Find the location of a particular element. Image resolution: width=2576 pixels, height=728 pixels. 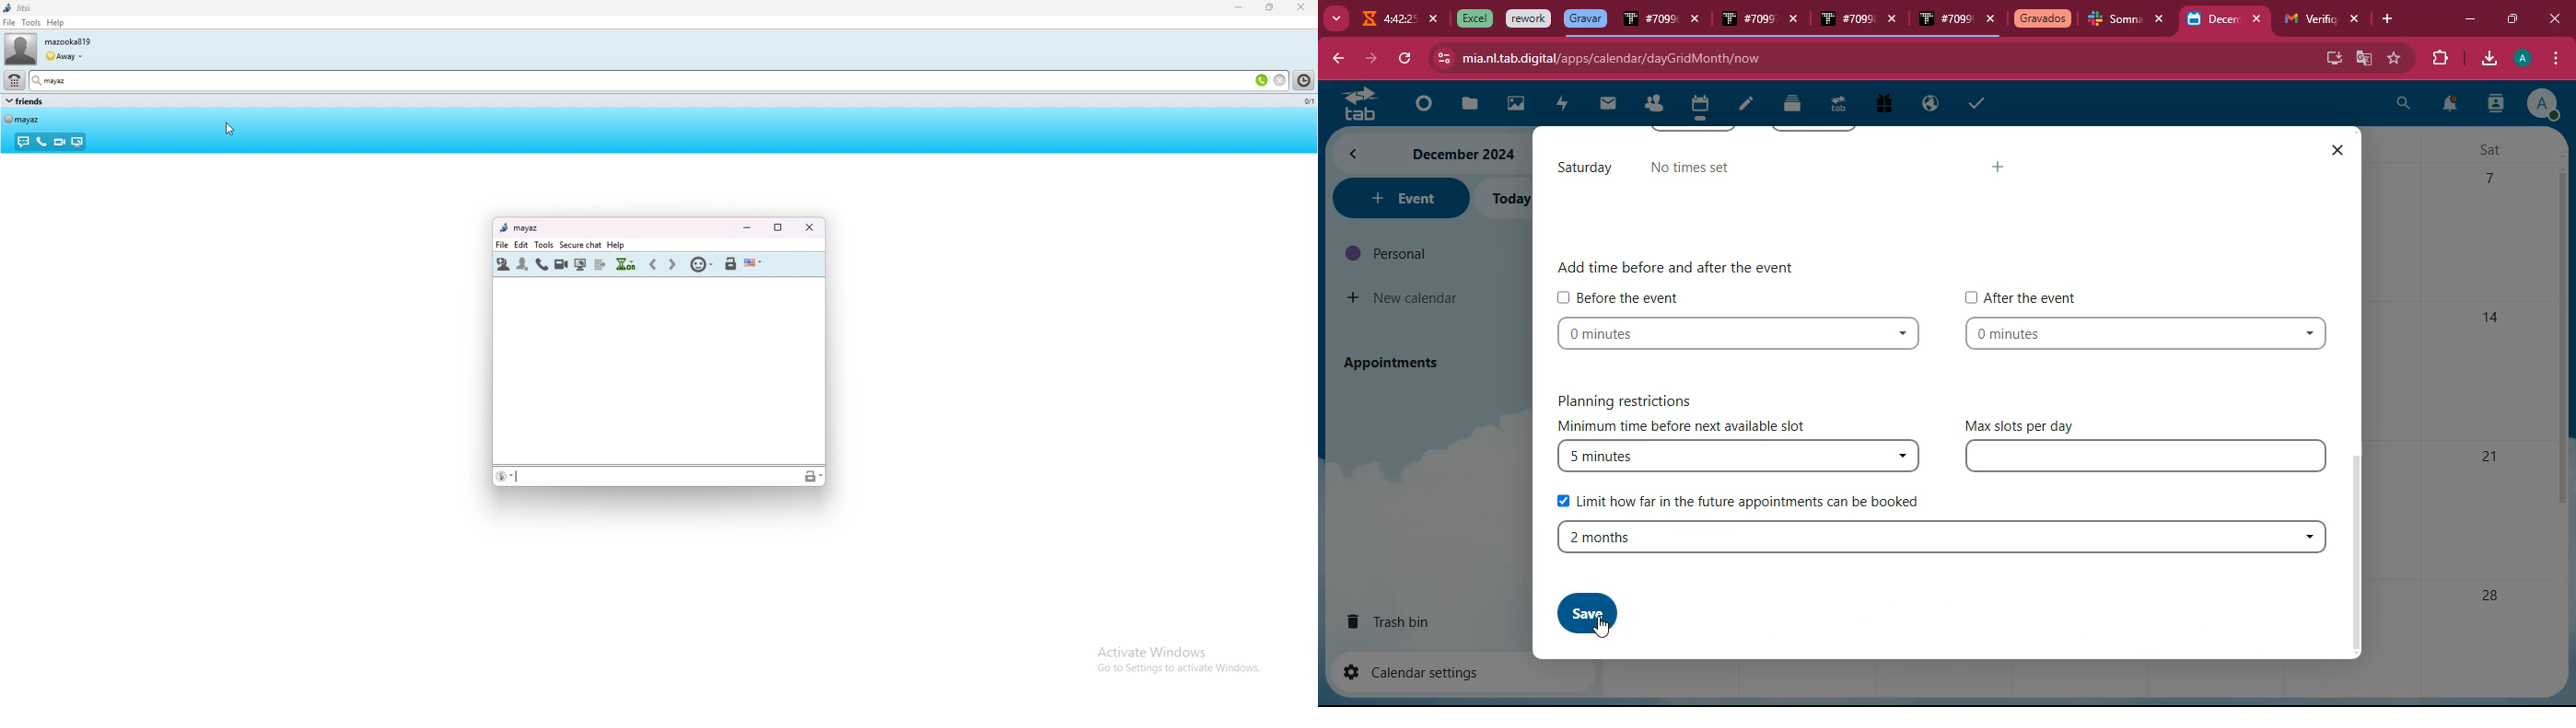

previous is located at coordinates (654, 265).